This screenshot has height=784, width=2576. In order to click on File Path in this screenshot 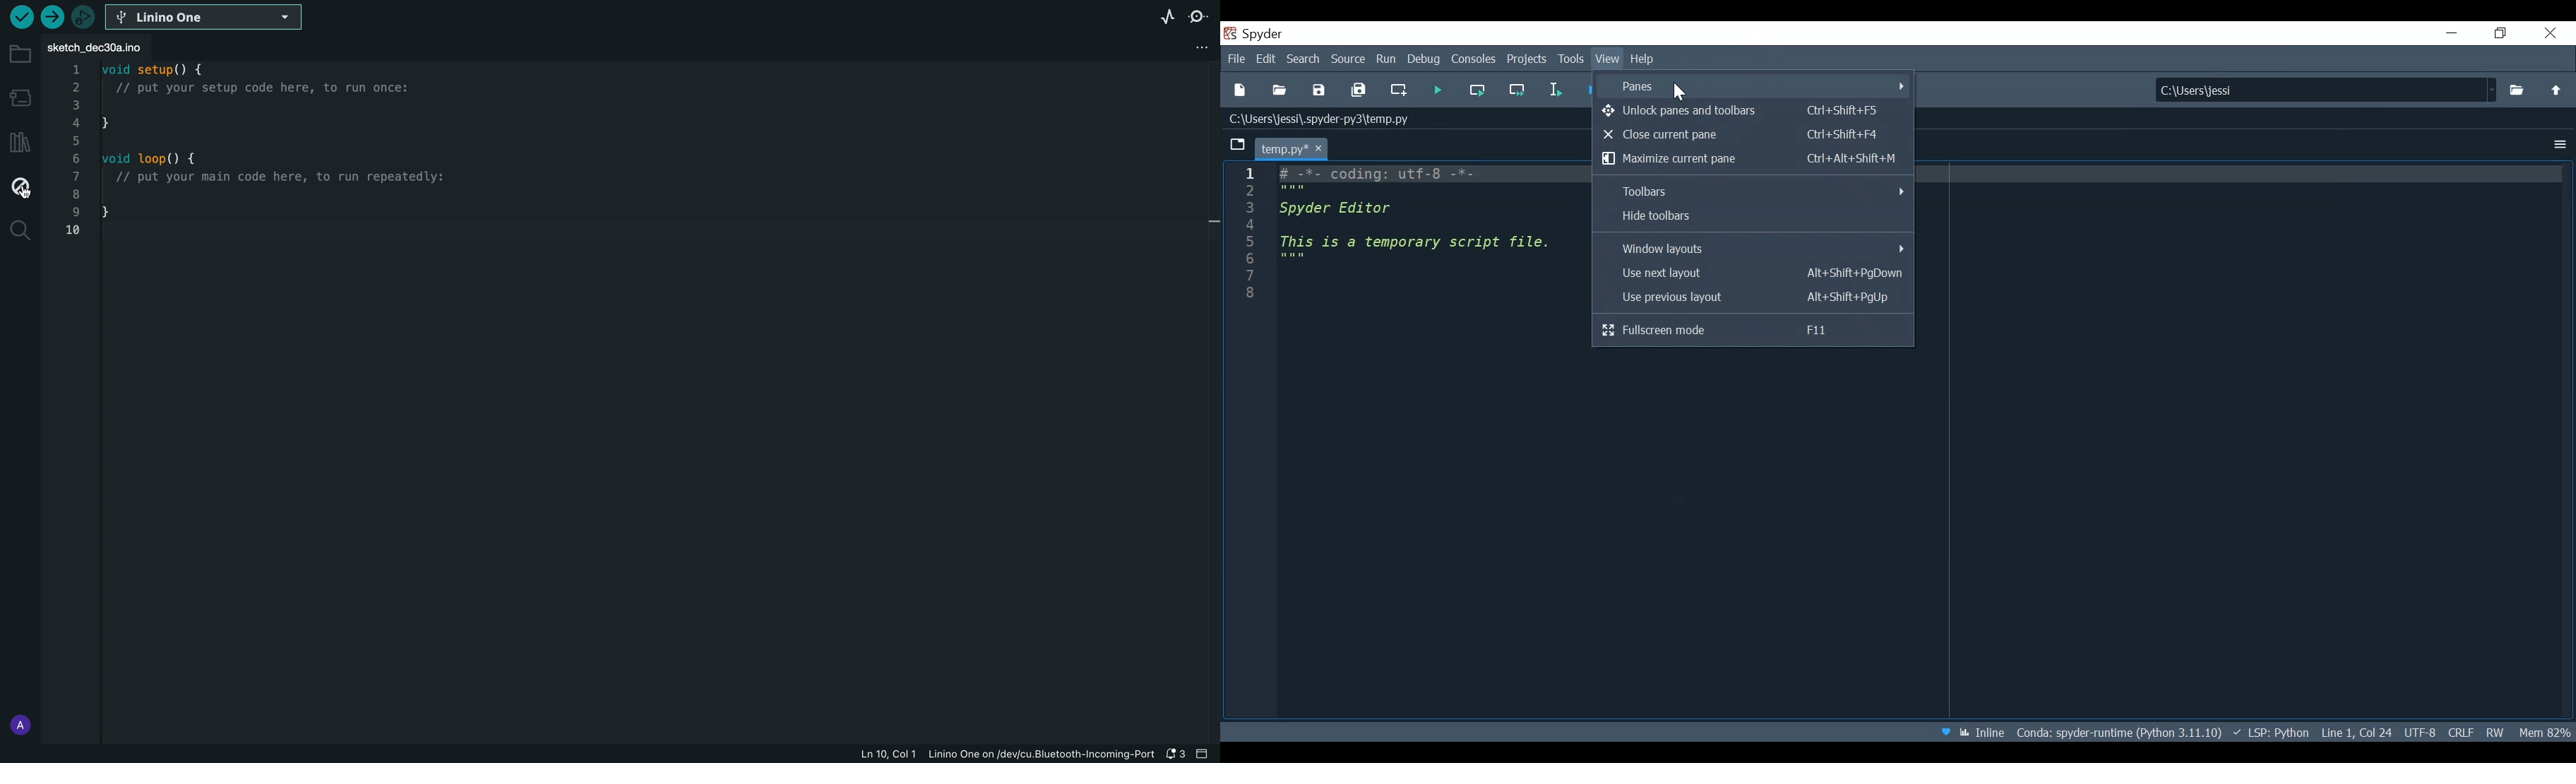, I will do `click(2116, 733)`.